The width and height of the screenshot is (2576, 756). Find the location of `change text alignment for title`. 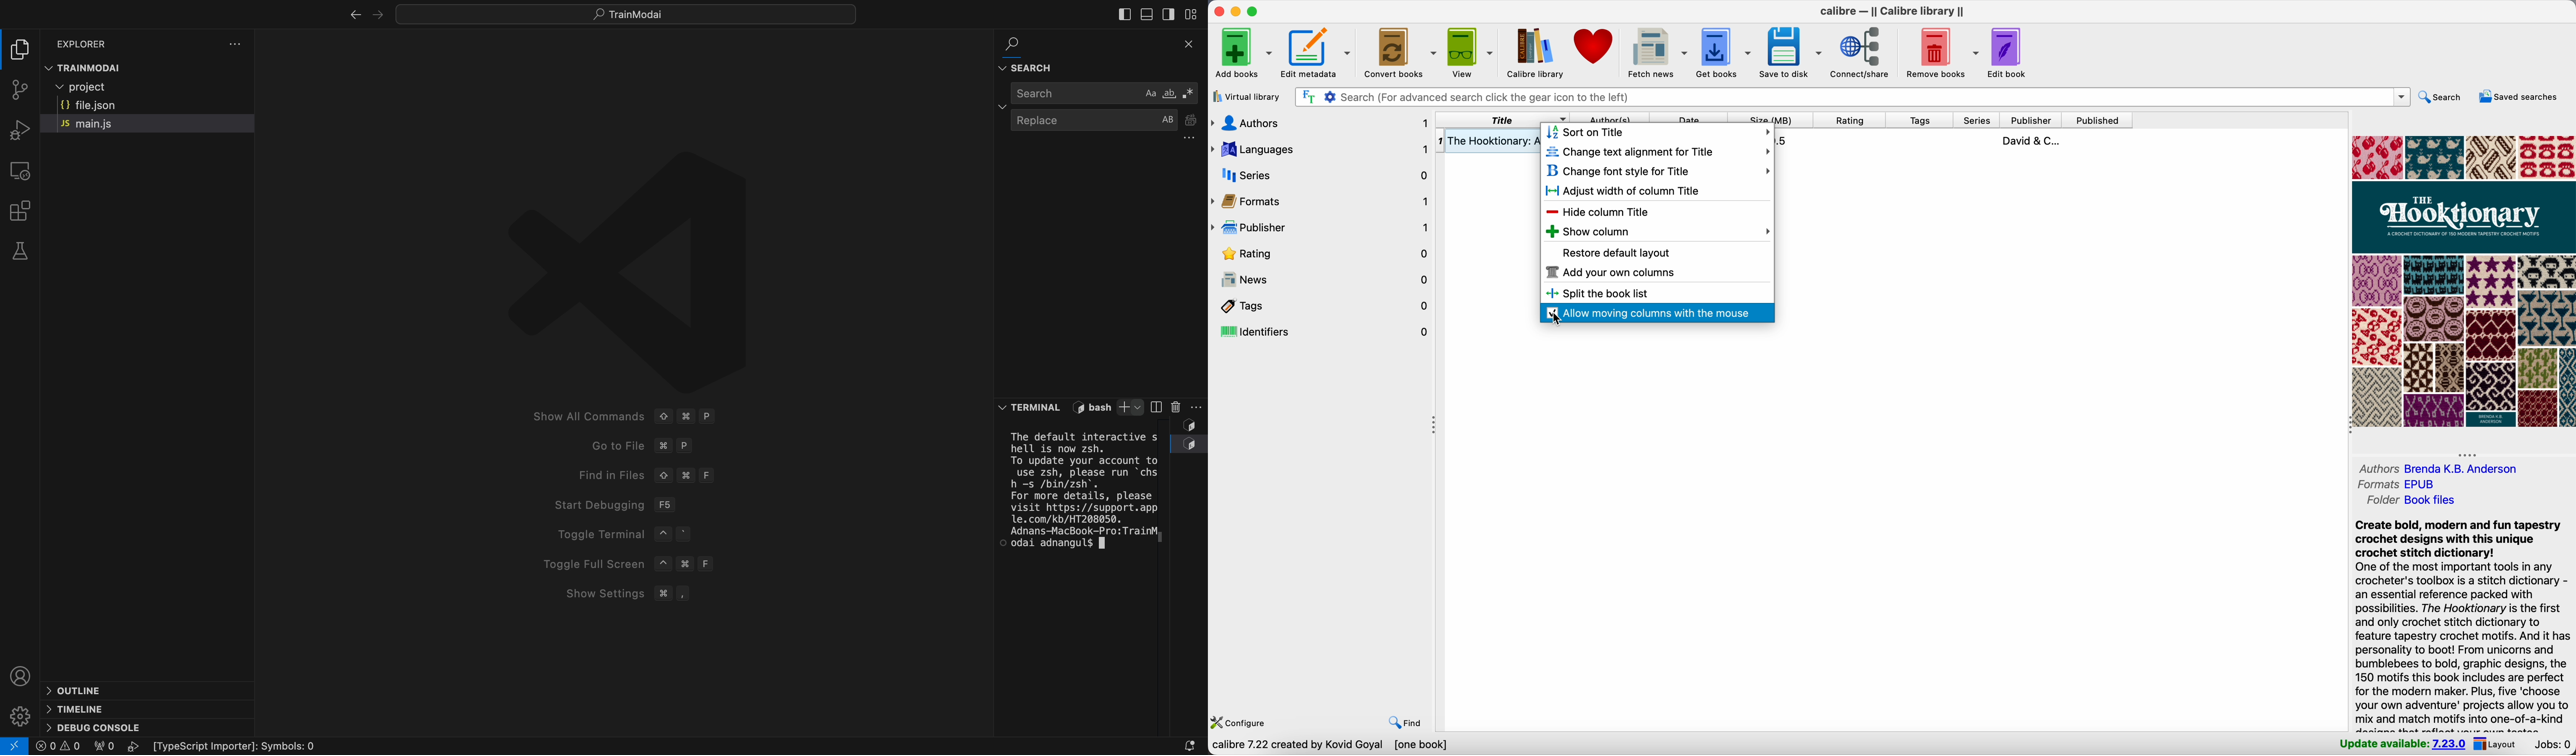

change text alignment for title is located at coordinates (1659, 152).